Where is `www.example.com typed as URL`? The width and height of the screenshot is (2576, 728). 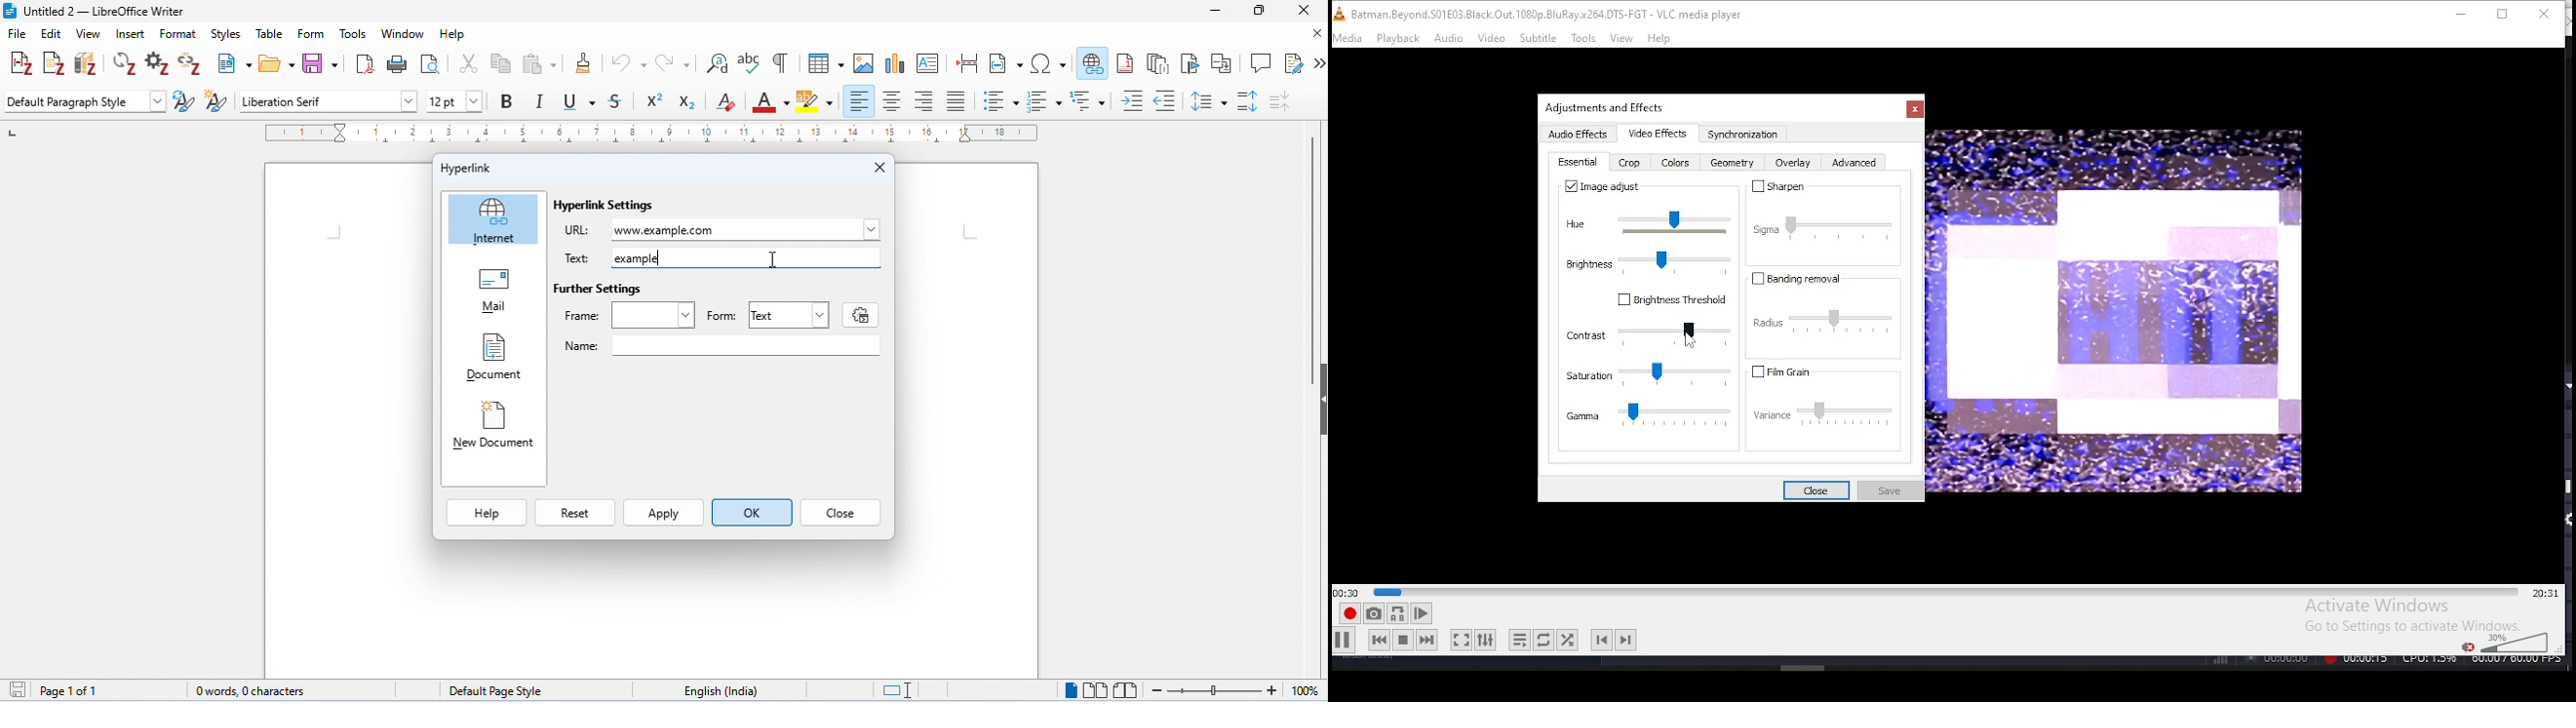 www.example.com typed as URL is located at coordinates (666, 231).